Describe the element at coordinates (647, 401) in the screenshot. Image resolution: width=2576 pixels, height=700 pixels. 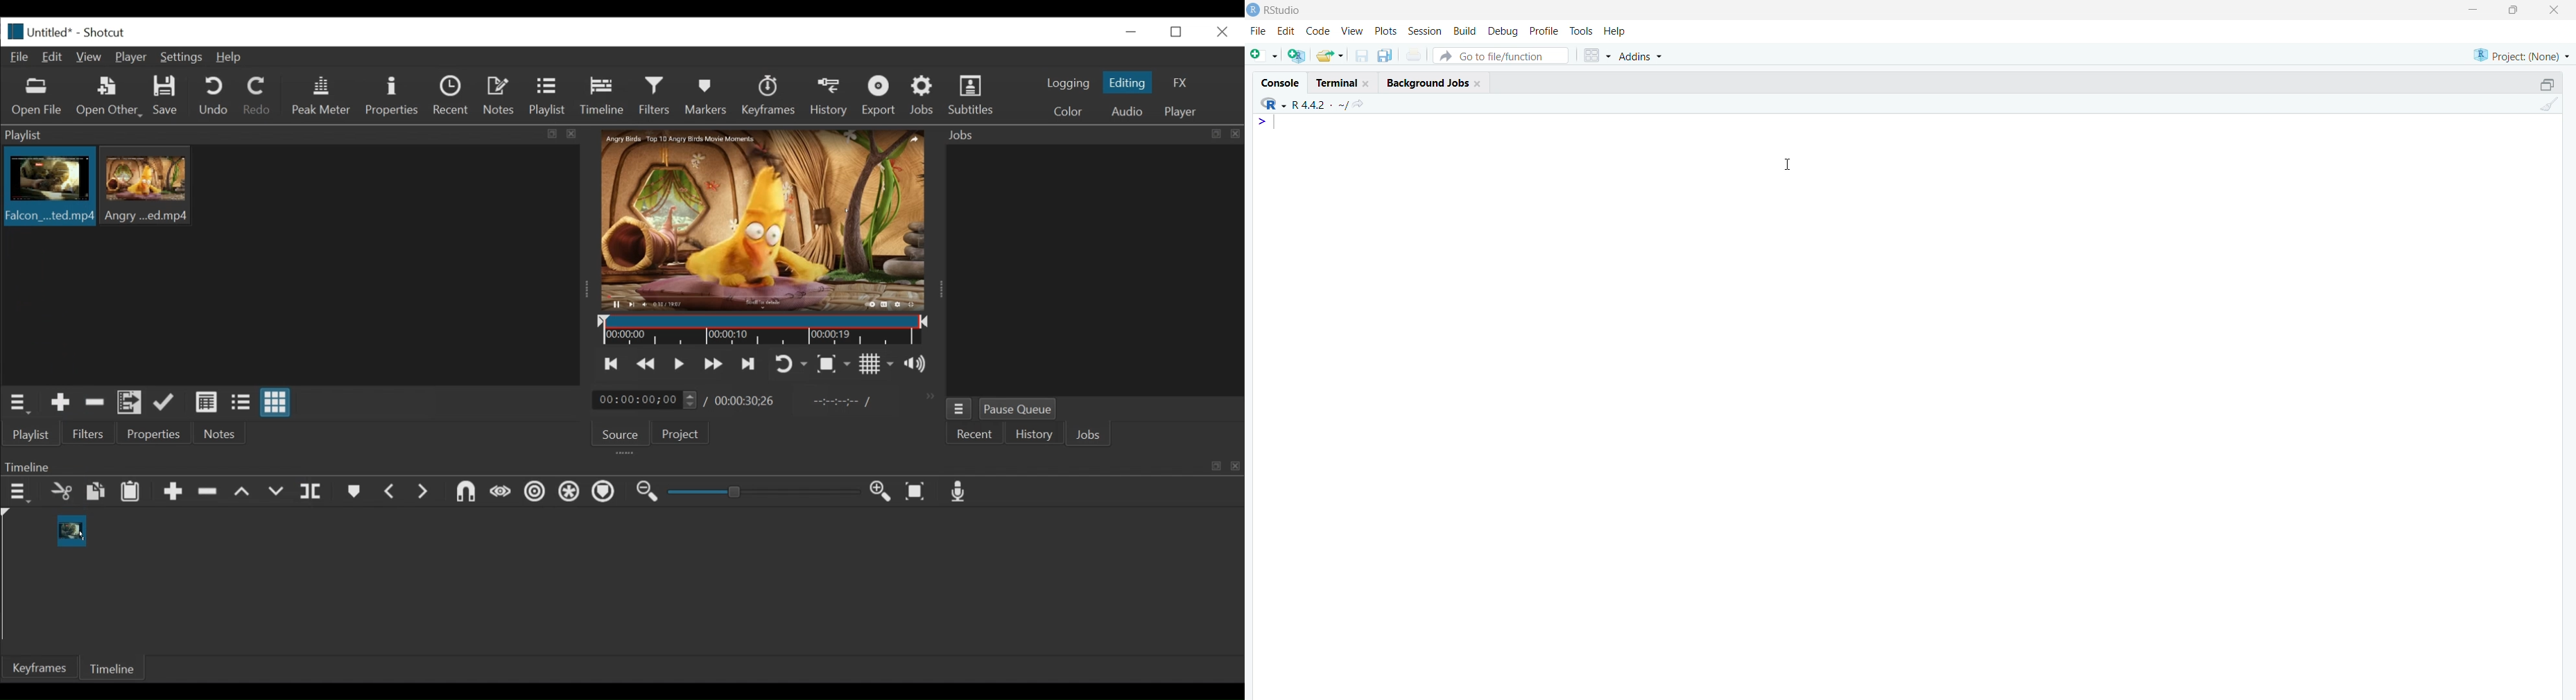
I see `current duration` at that location.